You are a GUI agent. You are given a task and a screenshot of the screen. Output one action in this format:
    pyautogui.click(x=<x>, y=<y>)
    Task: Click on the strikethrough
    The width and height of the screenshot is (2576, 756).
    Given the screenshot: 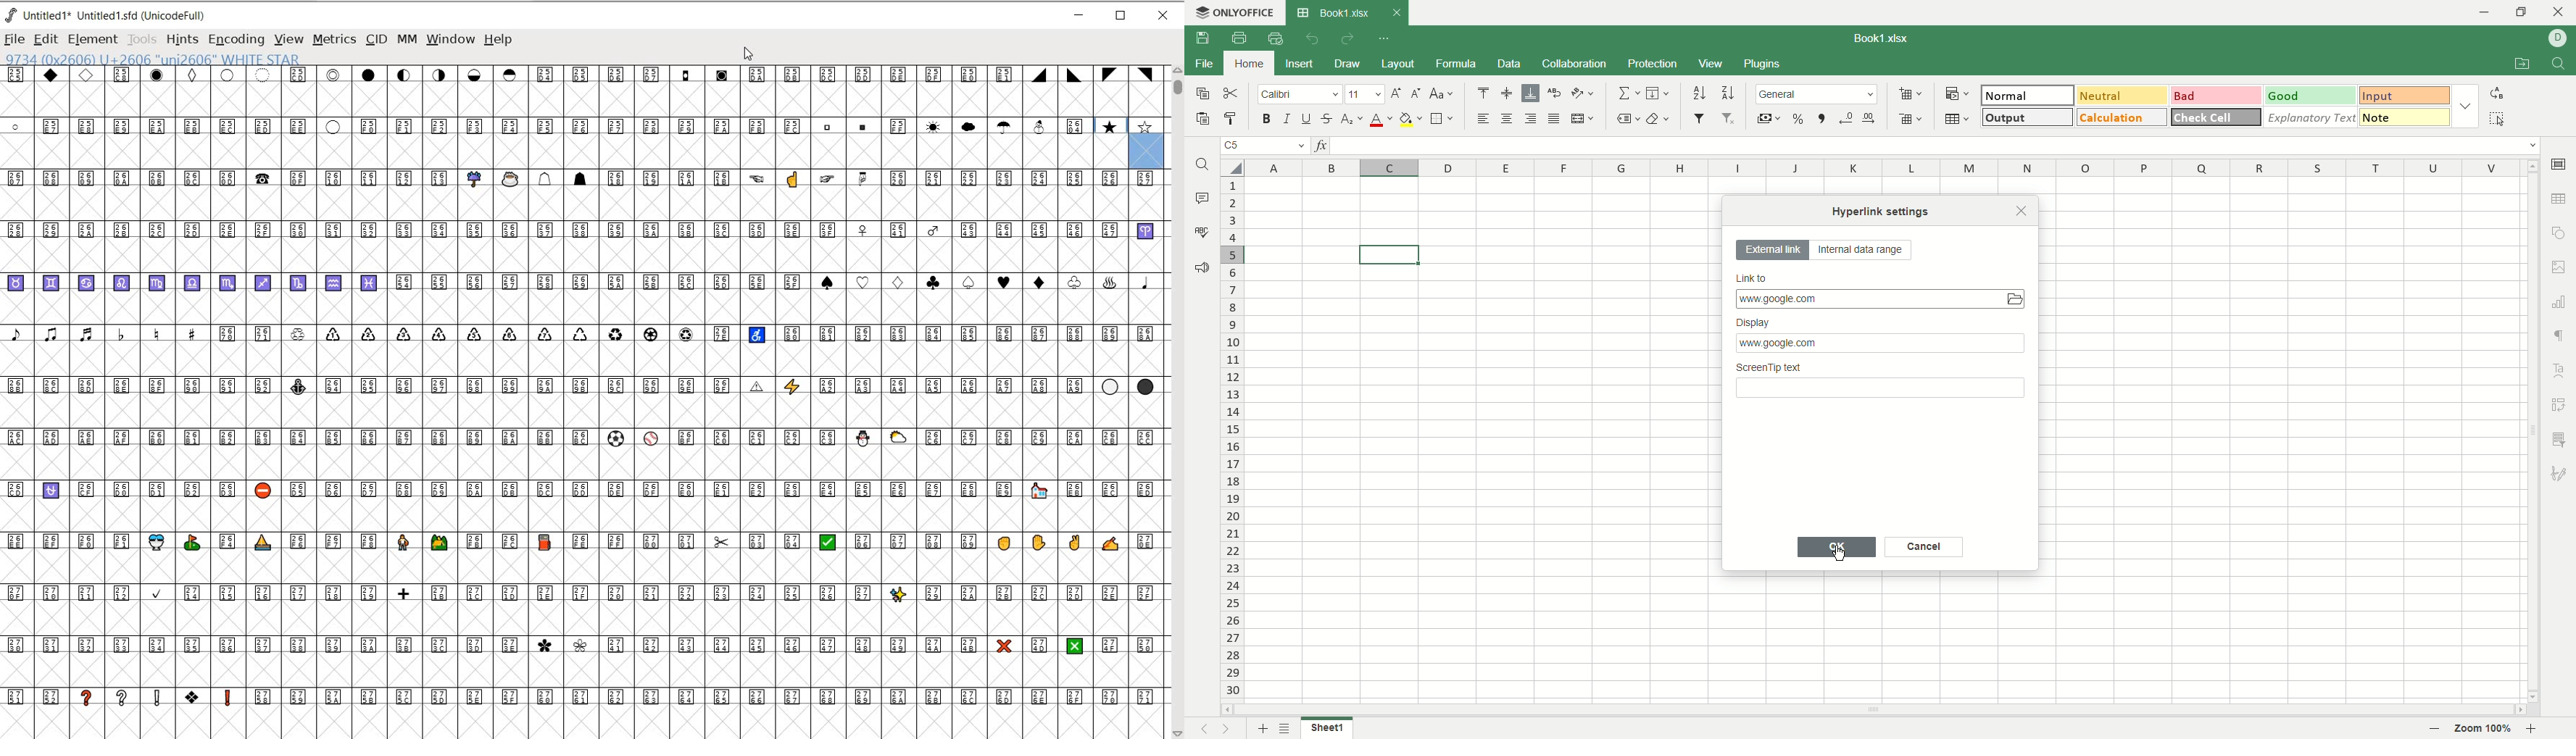 What is the action you would take?
    pyautogui.click(x=1326, y=118)
    